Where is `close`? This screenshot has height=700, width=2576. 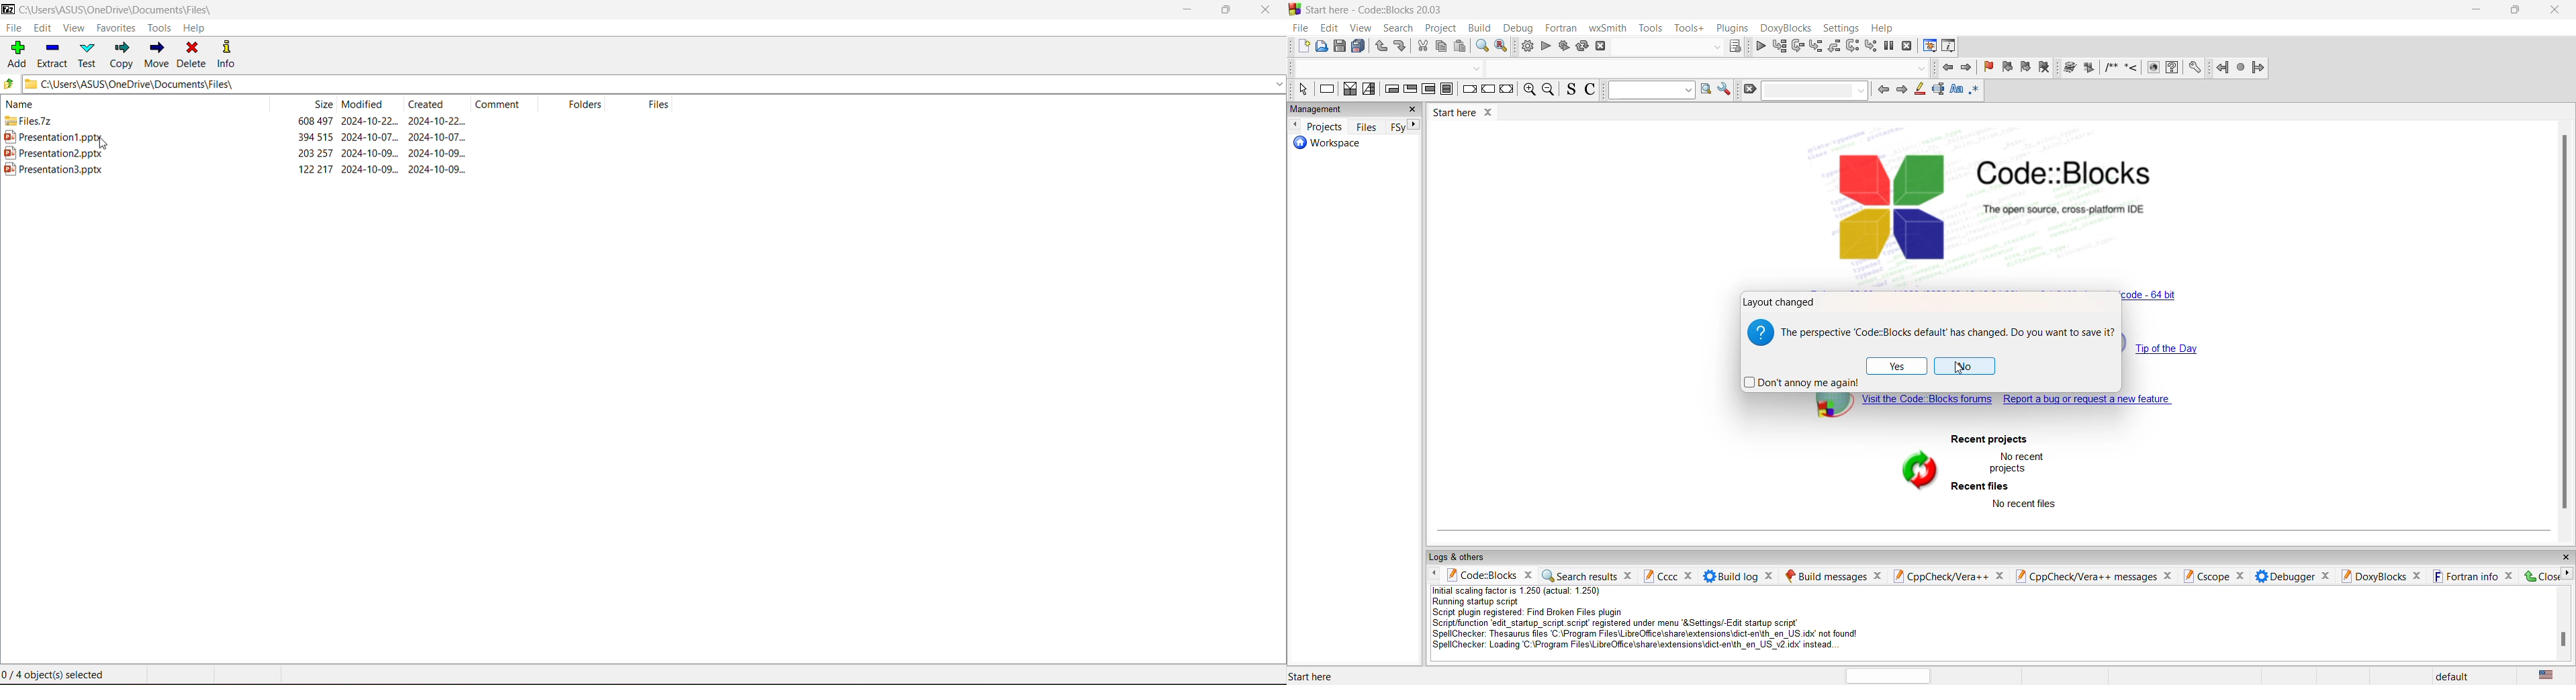
close is located at coordinates (2557, 11).